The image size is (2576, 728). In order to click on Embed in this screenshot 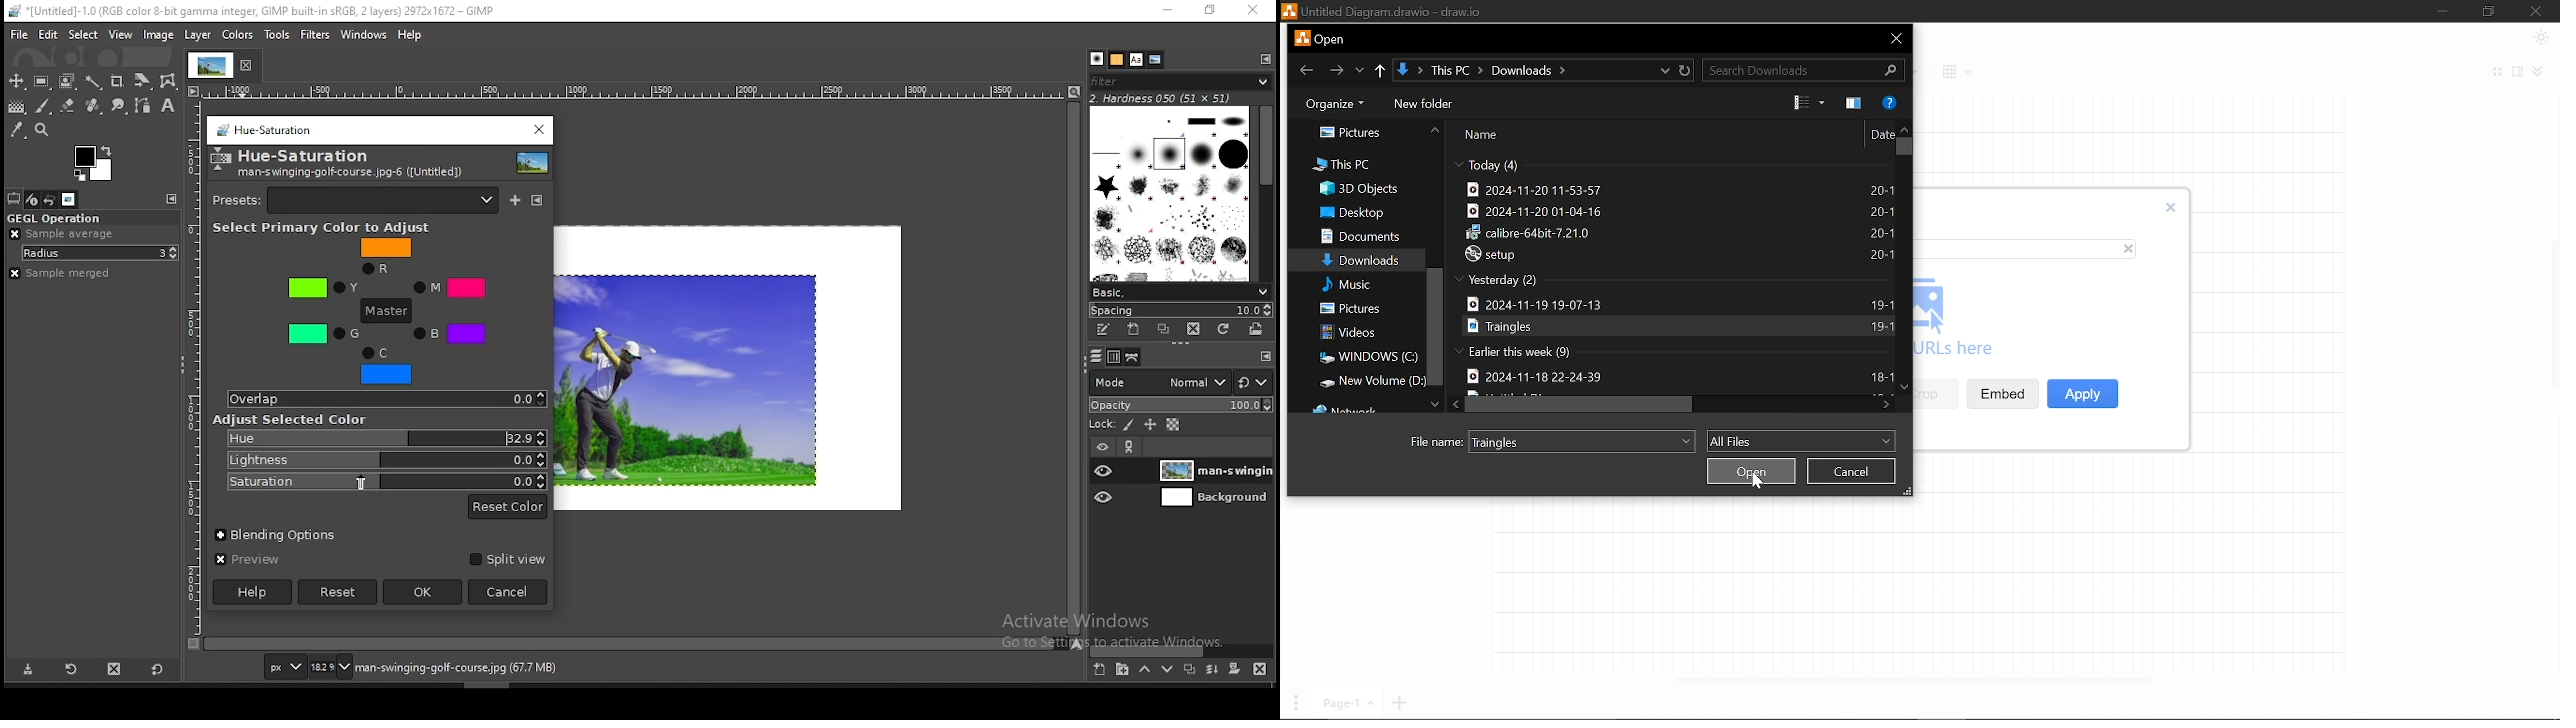, I will do `click(2002, 392)`.